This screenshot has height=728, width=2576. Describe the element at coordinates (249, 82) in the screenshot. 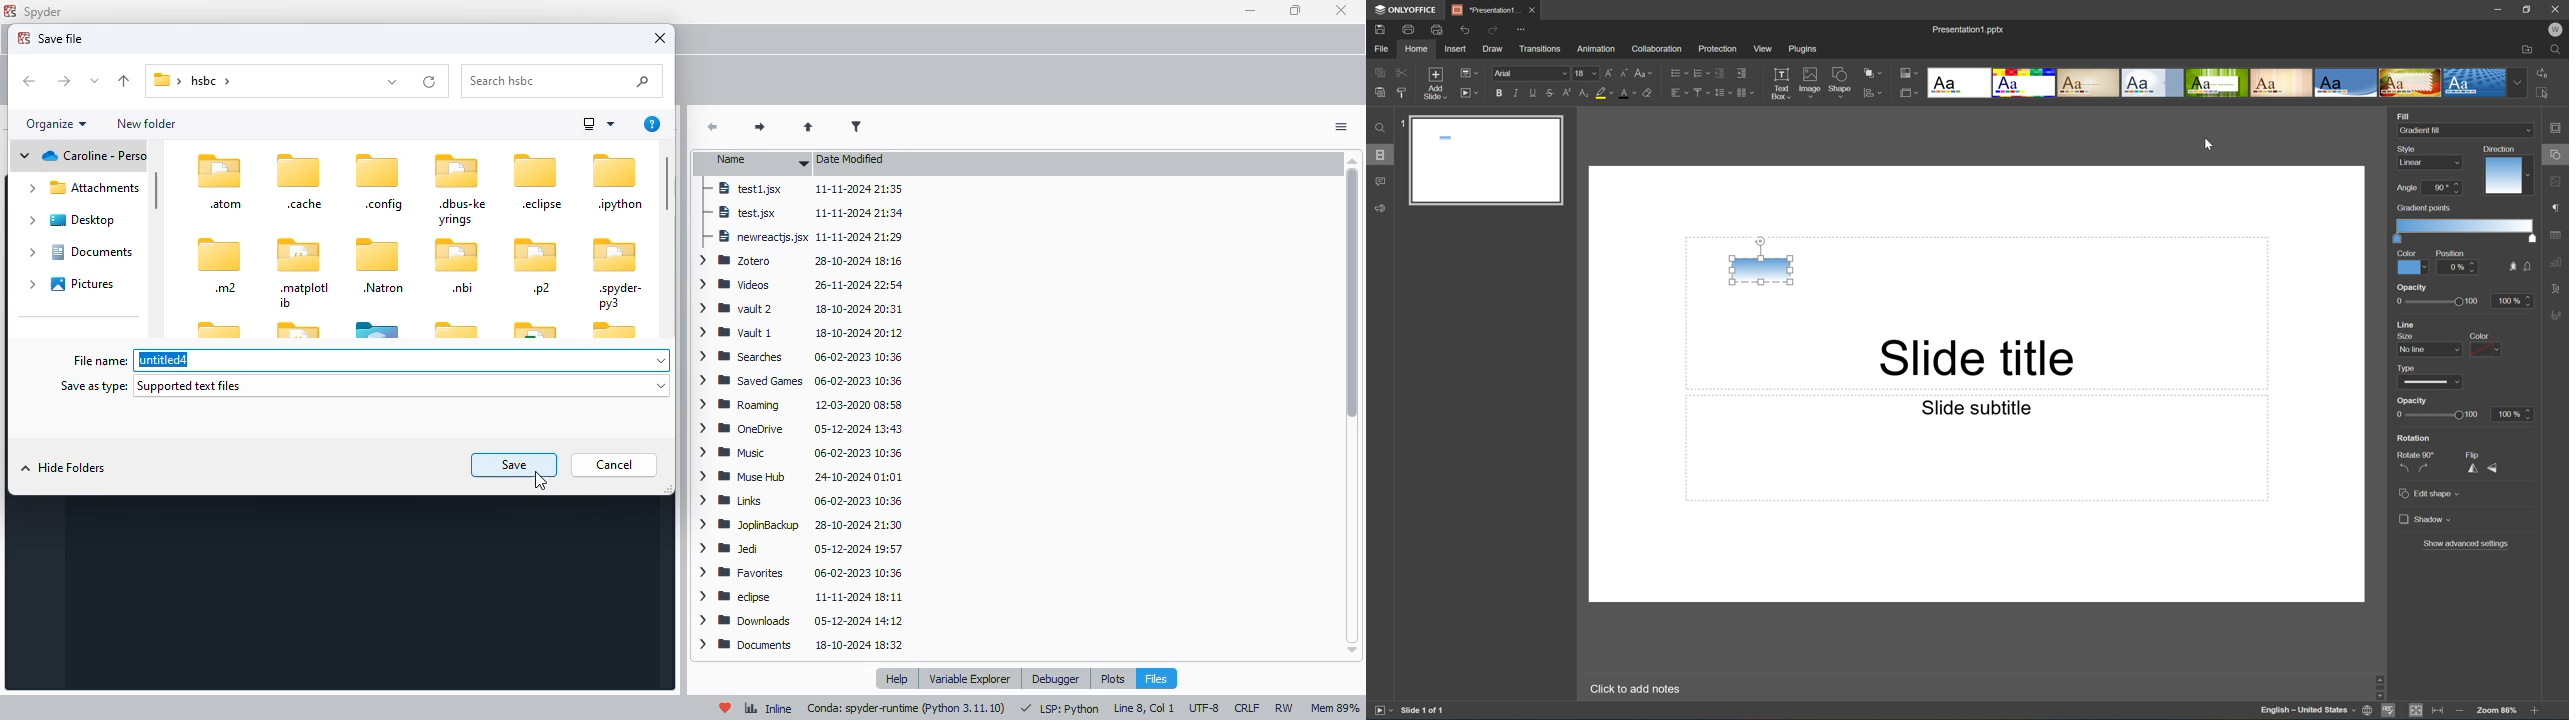

I see `current folder` at that location.